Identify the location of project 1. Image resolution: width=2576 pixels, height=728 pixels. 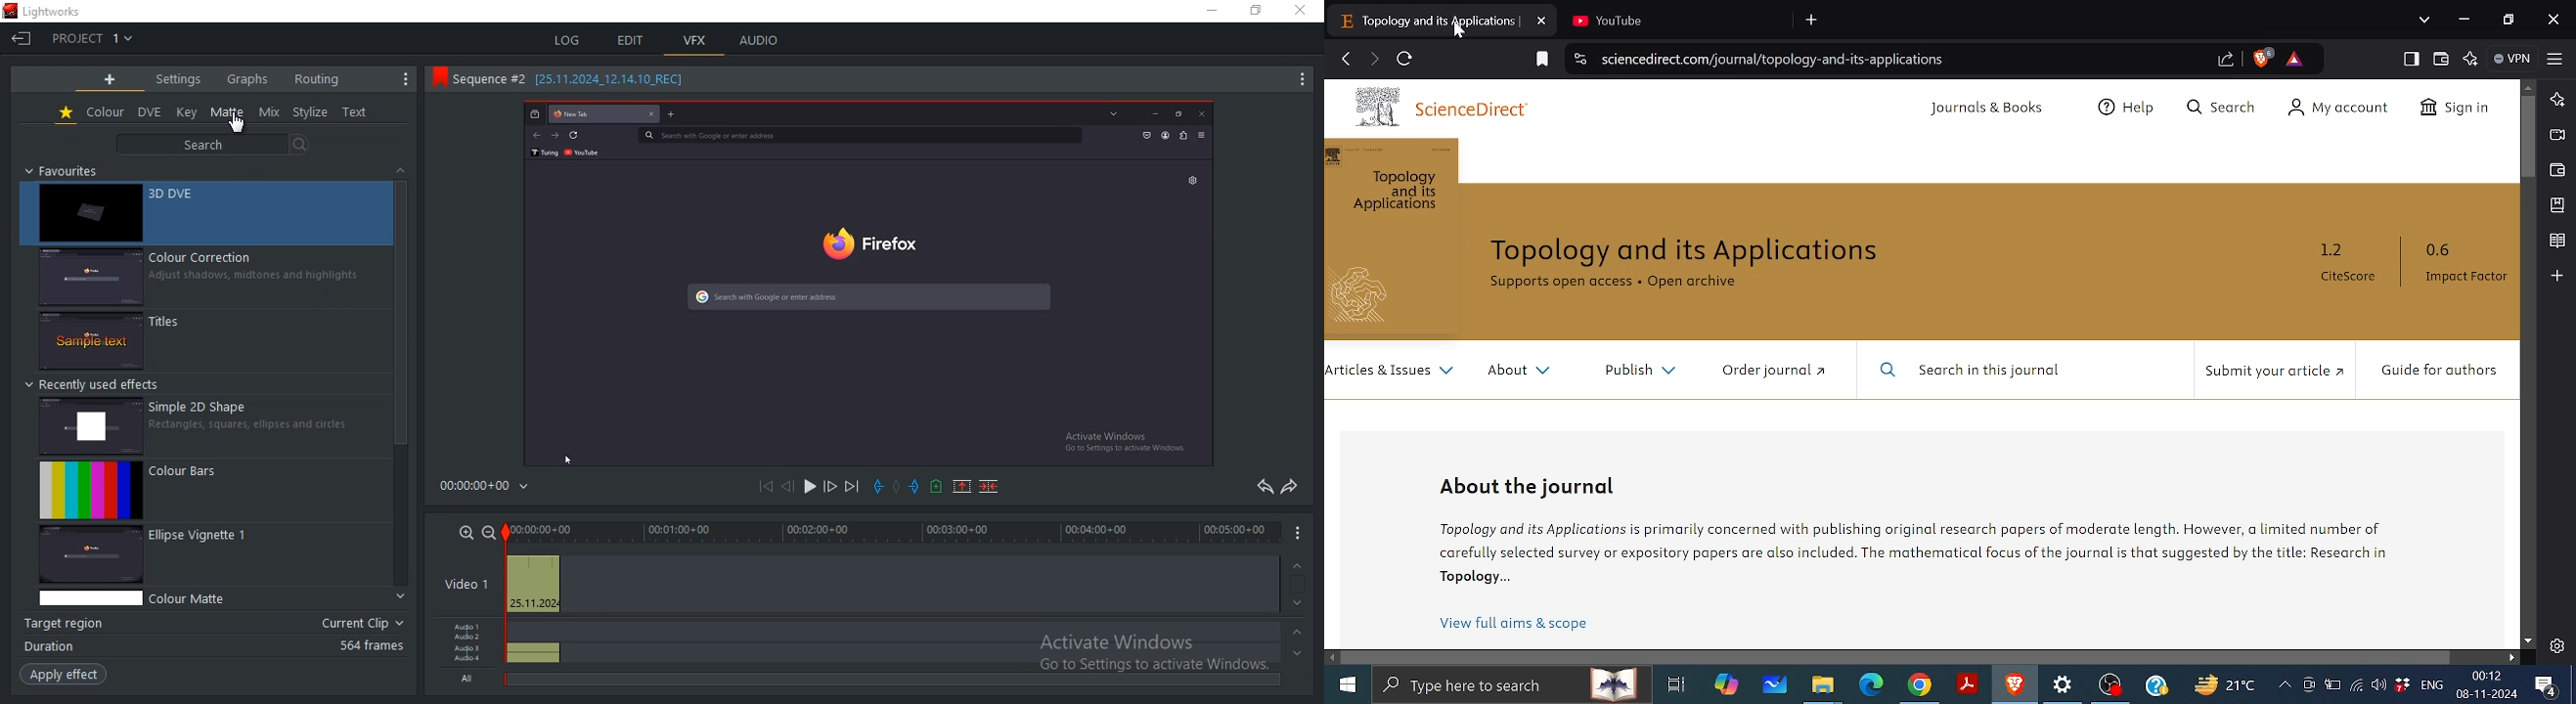
(92, 38).